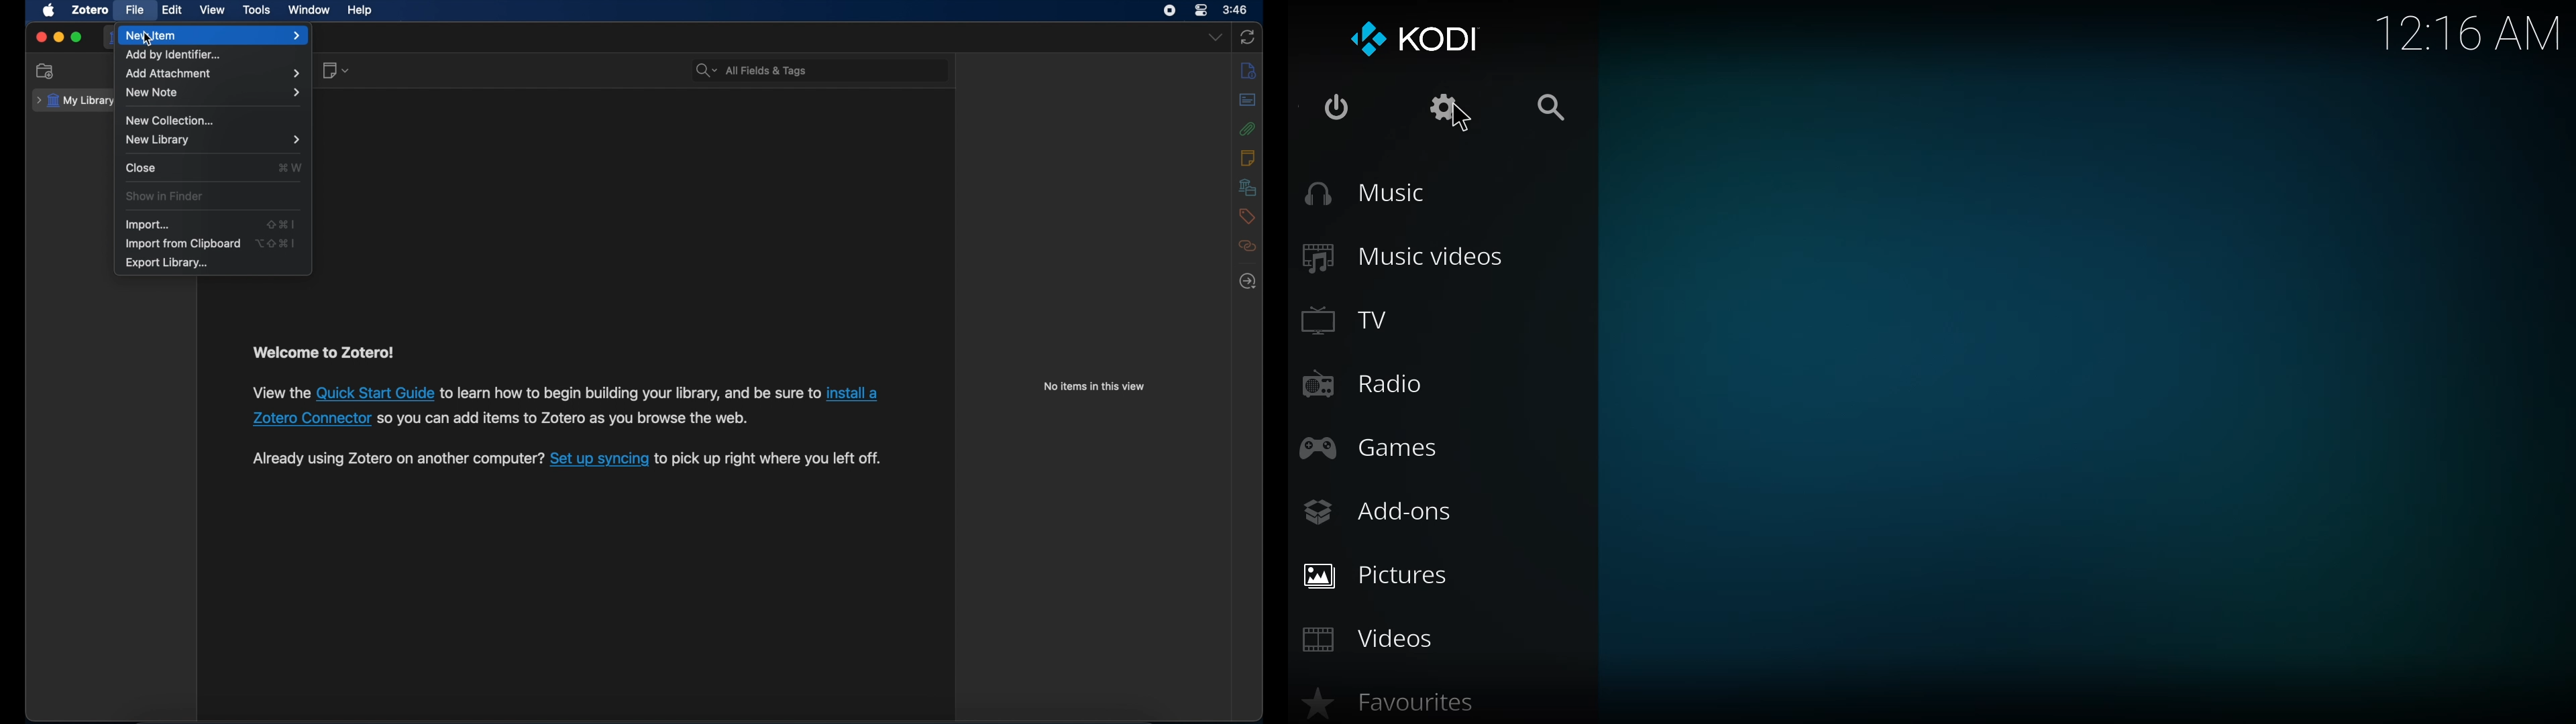 The width and height of the screenshot is (2576, 728). Describe the element at coordinates (1248, 187) in the screenshot. I see `libraries` at that location.